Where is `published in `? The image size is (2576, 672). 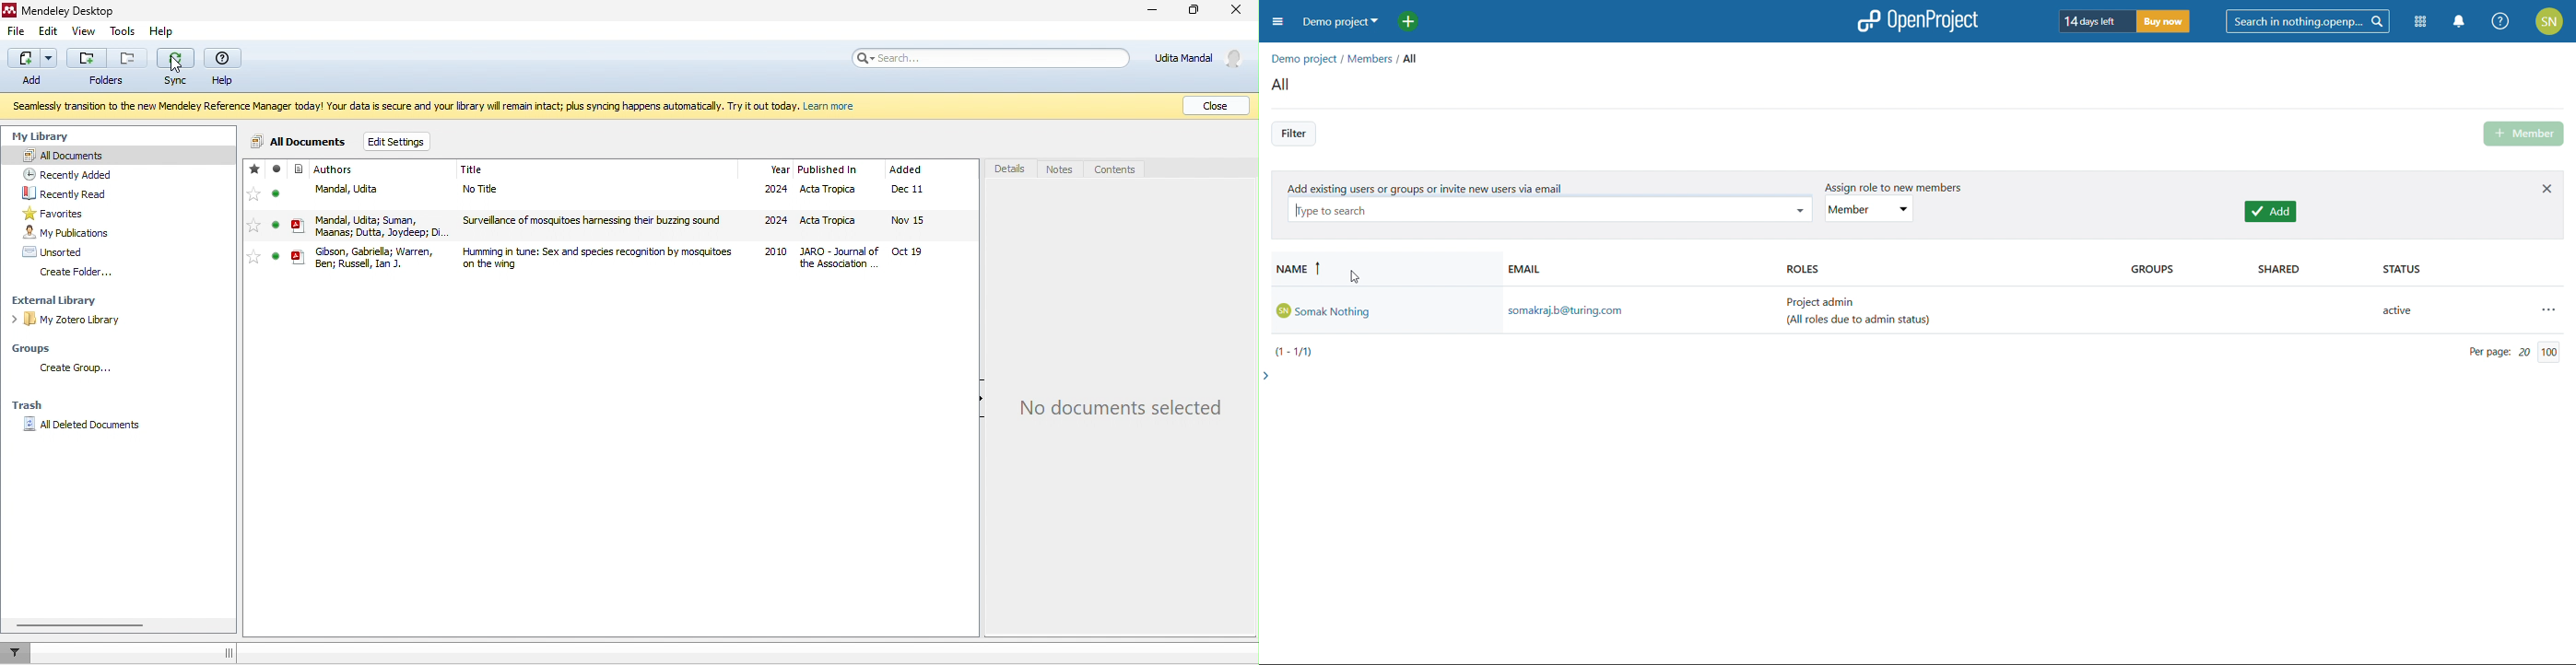
published in  is located at coordinates (833, 169).